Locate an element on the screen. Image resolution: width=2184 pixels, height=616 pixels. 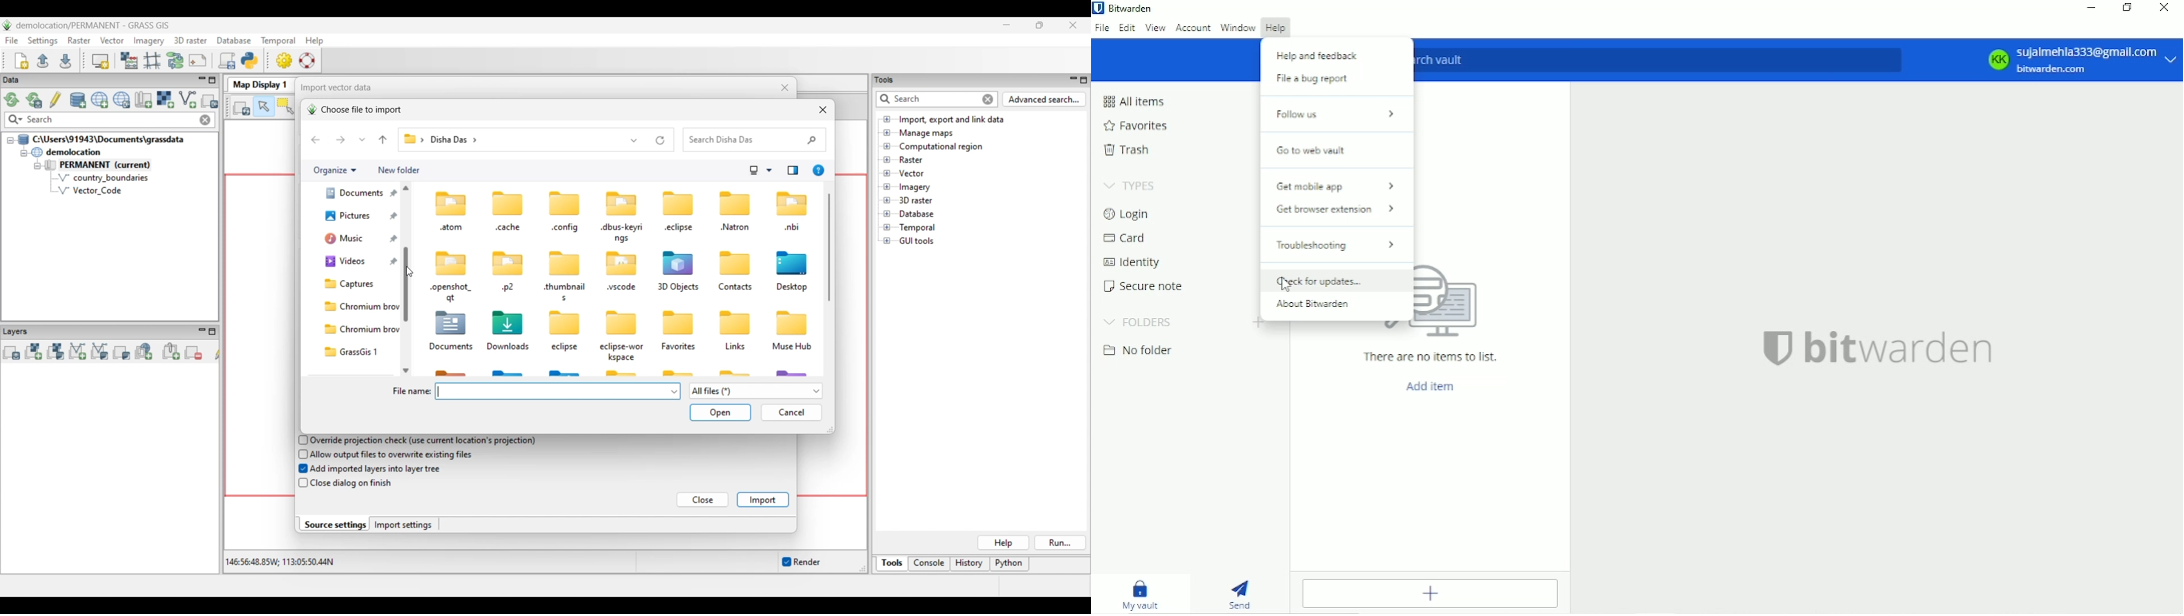
All items is located at coordinates (1136, 100).